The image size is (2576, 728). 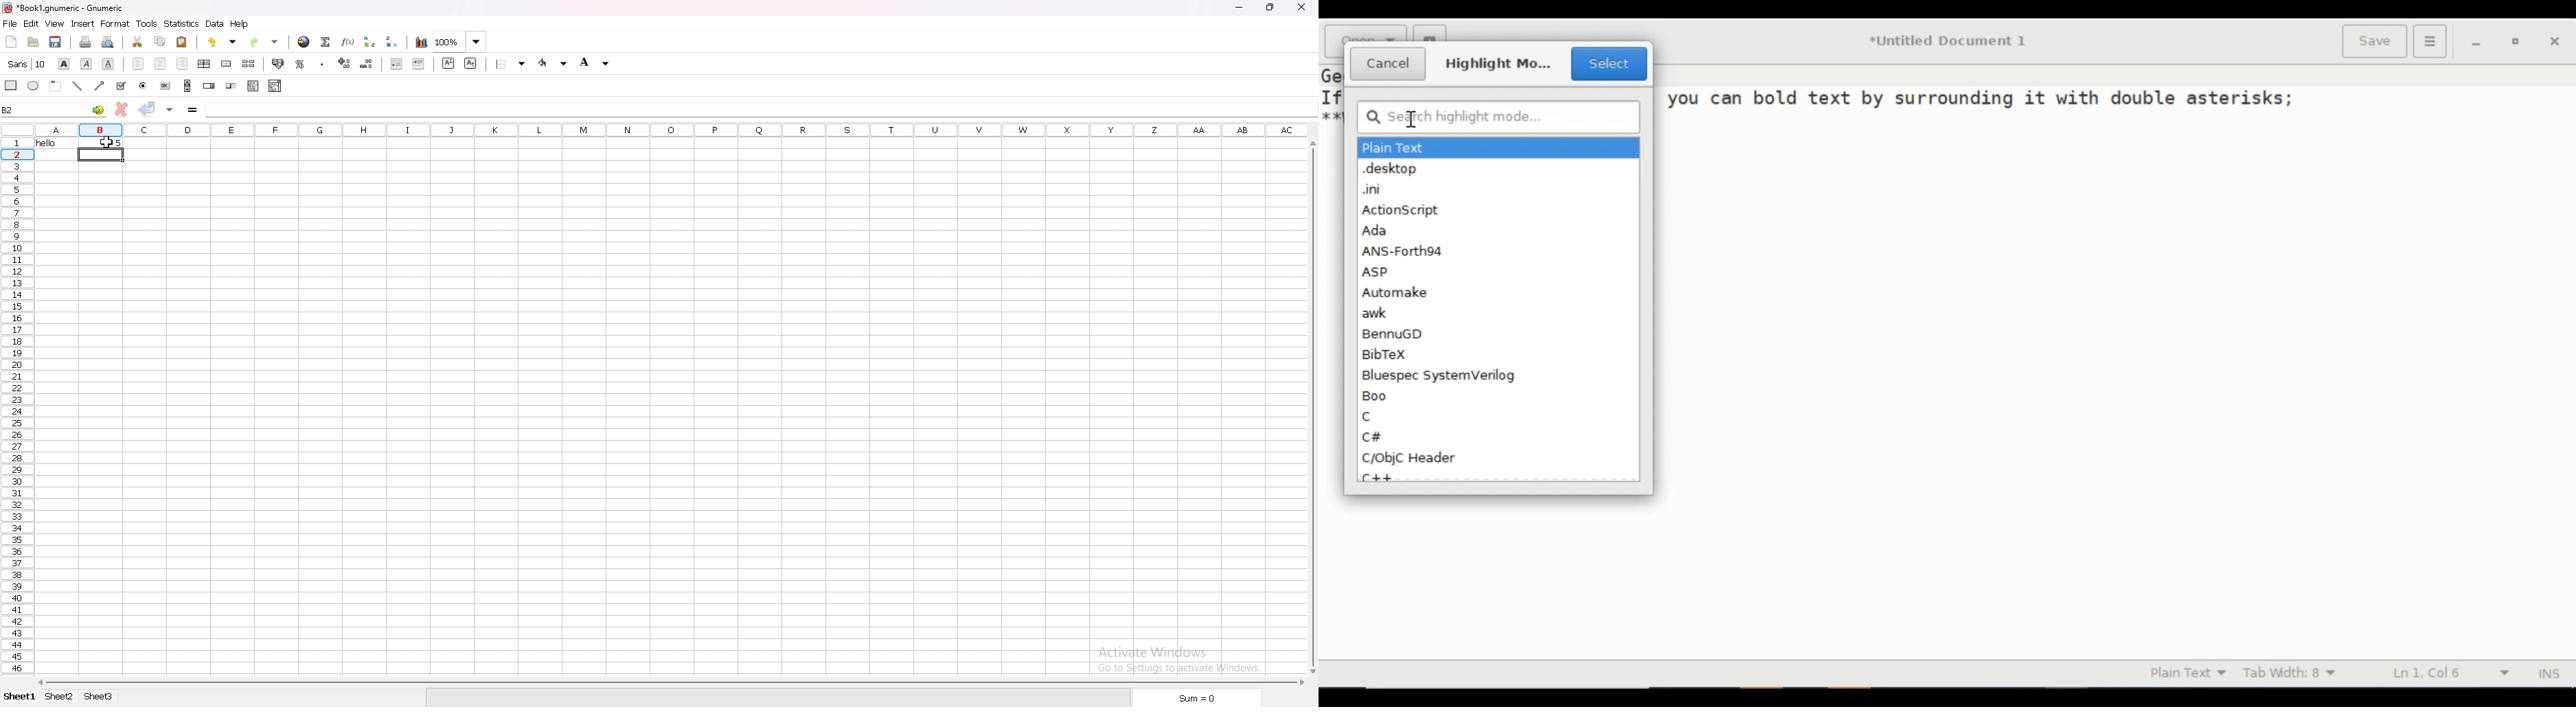 What do you see at coordinates (33, 43) in the screenshot?
I see `open` at bounding box center [33, 43].